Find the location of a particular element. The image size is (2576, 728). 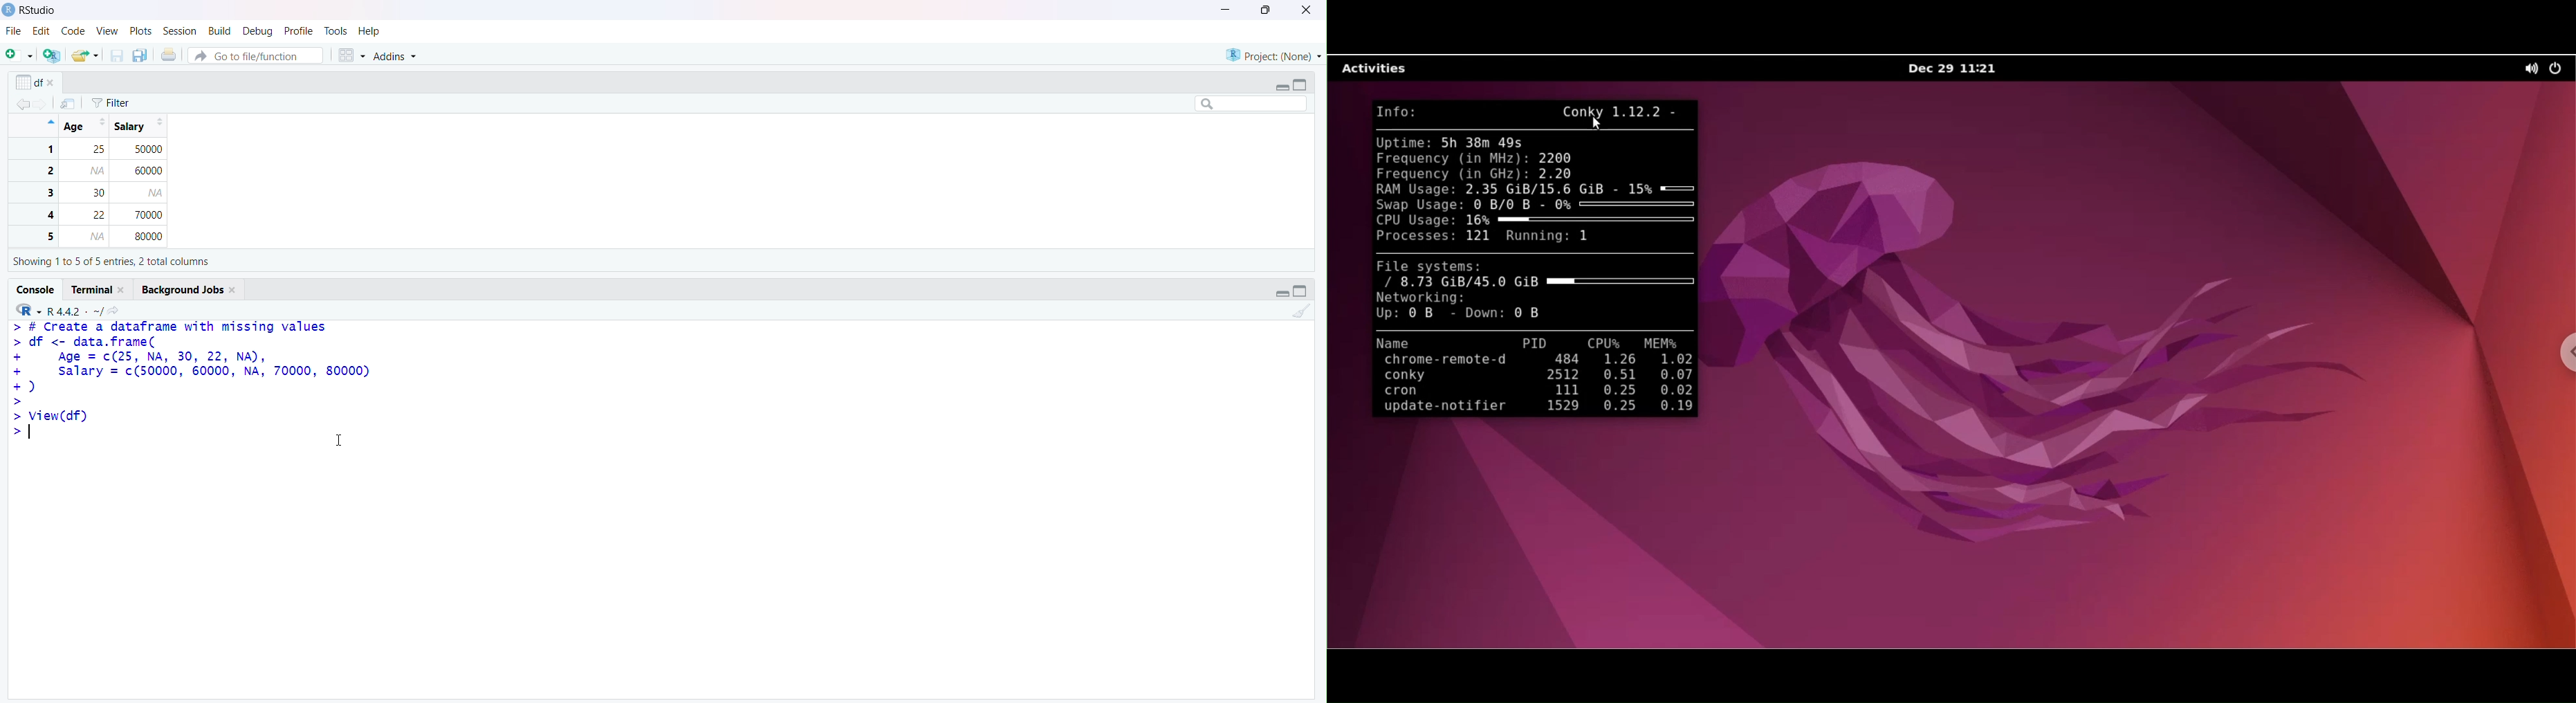

Age is located at coordinates (84, 127).